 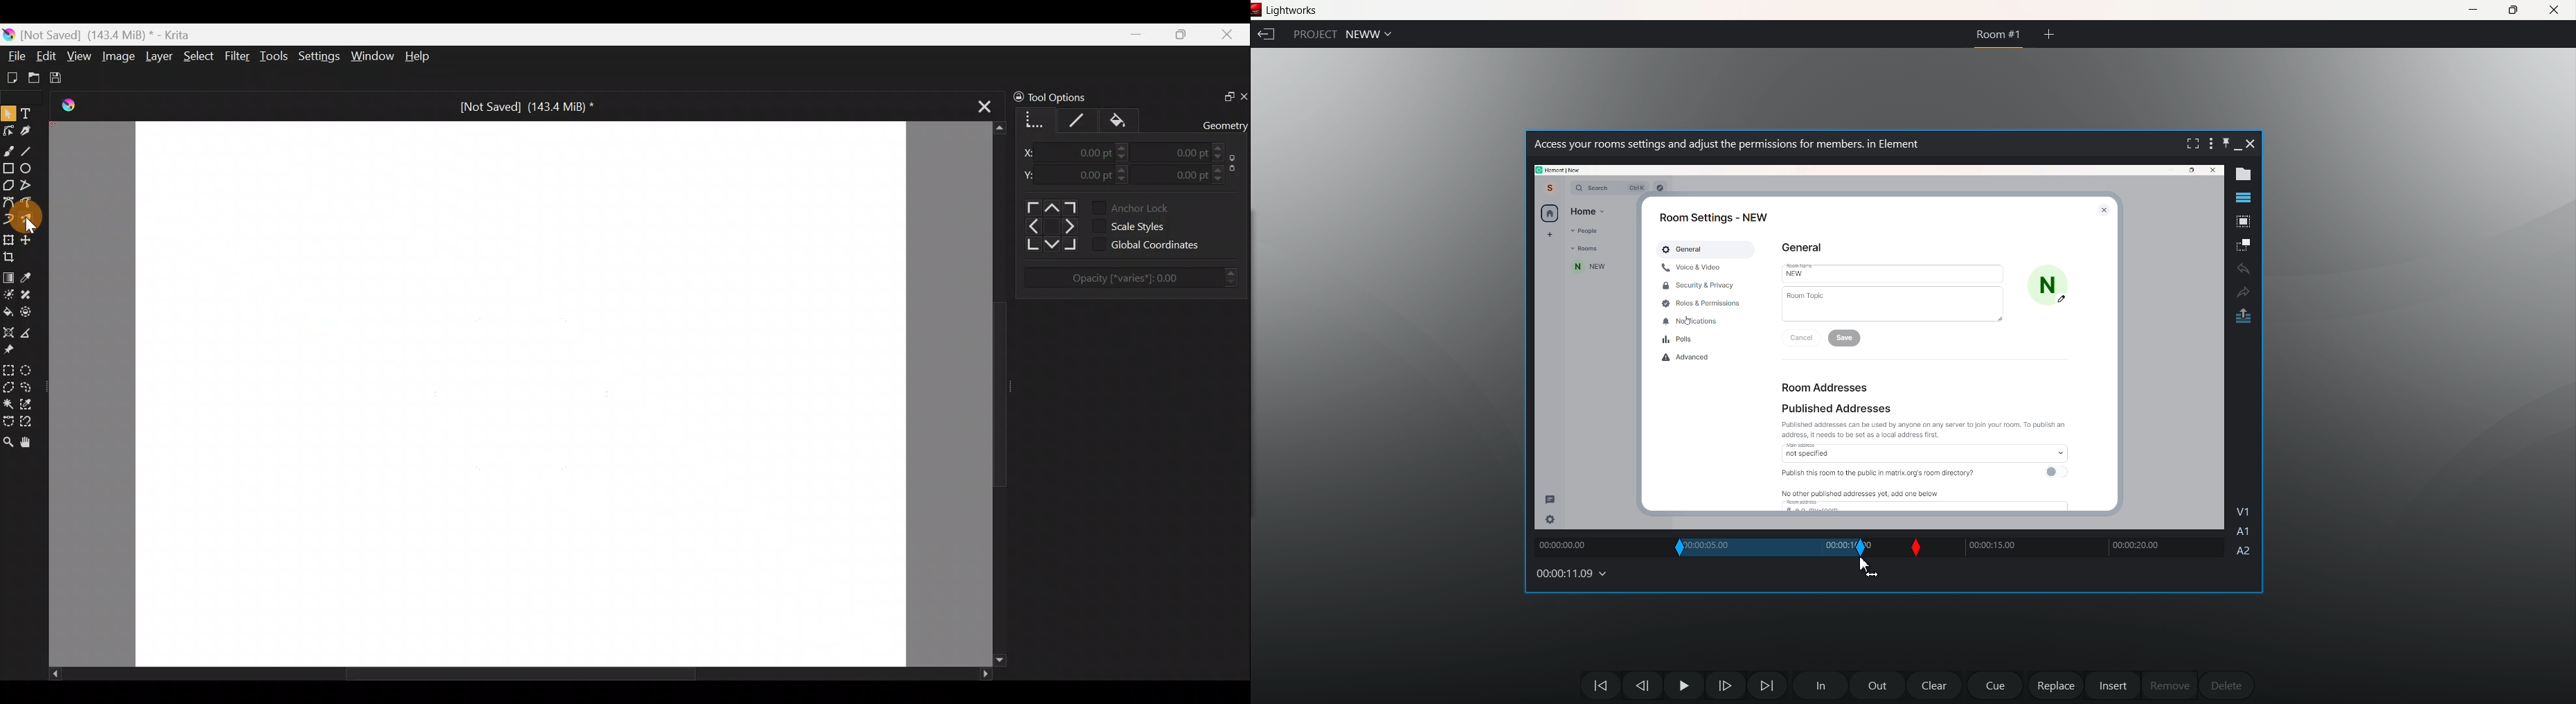 What do you see at coordinates (1550, 518) in the screenshot?
I see `setting` at bounding box center [1550, 518].